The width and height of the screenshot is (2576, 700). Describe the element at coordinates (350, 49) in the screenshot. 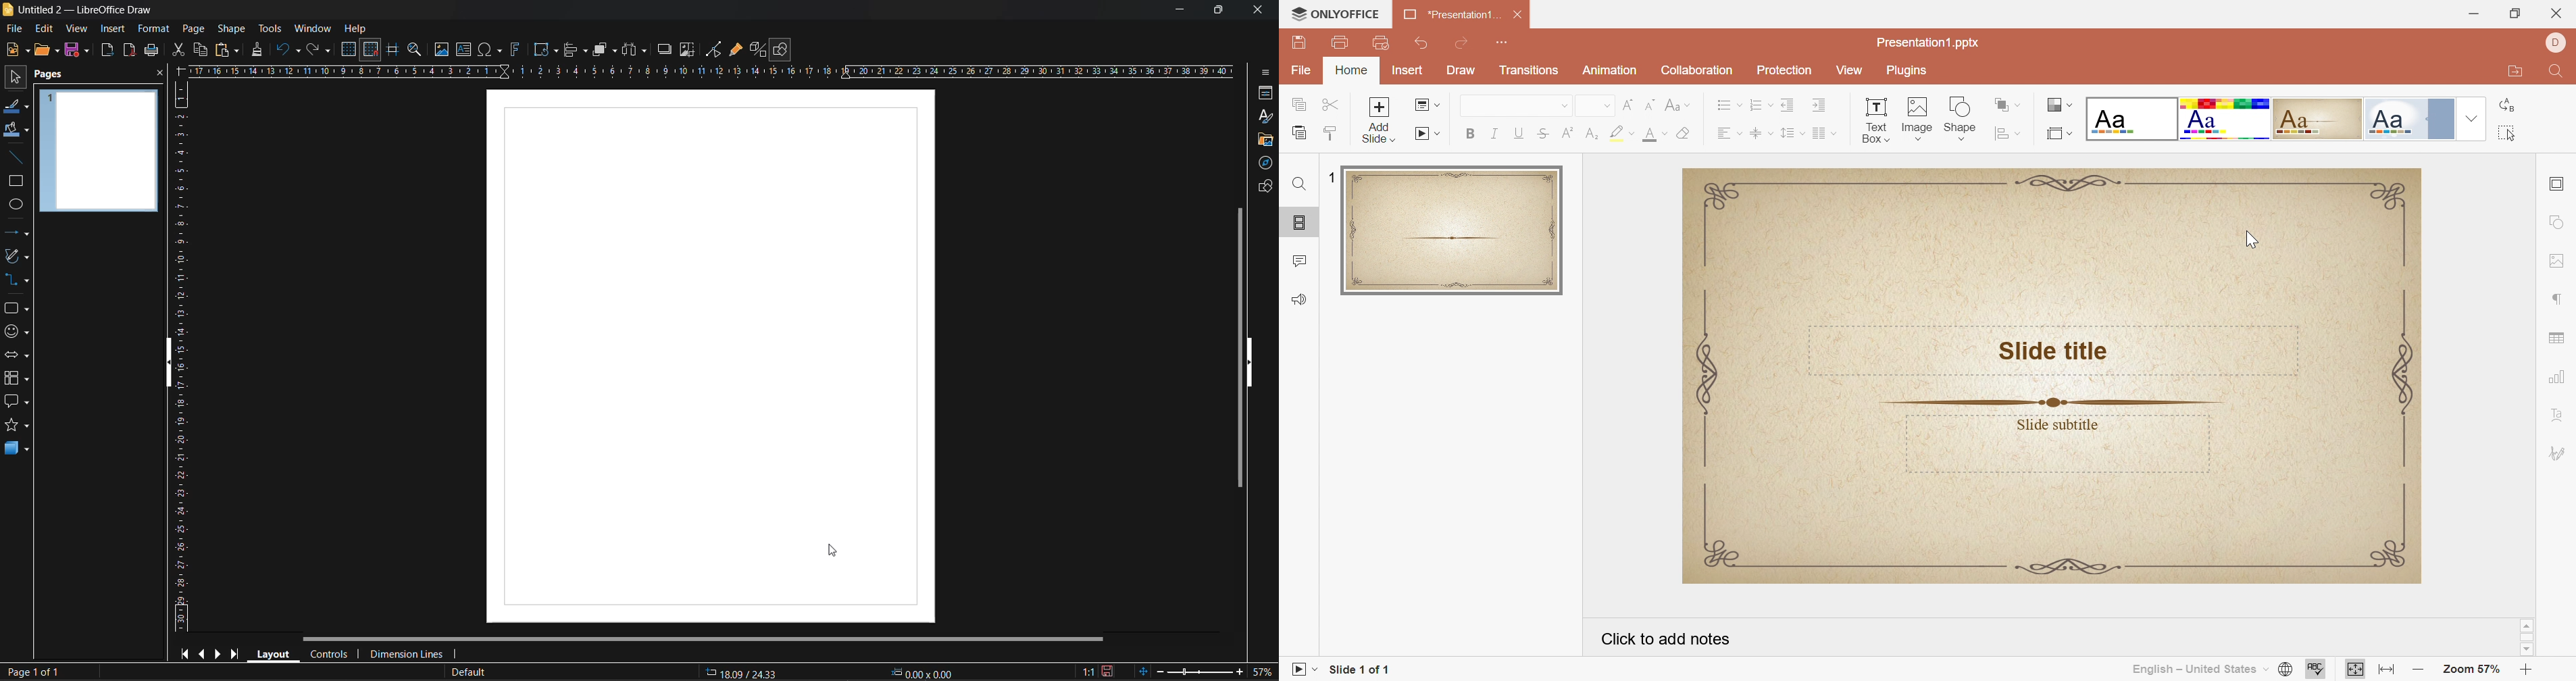

I see `display grid` at that location.